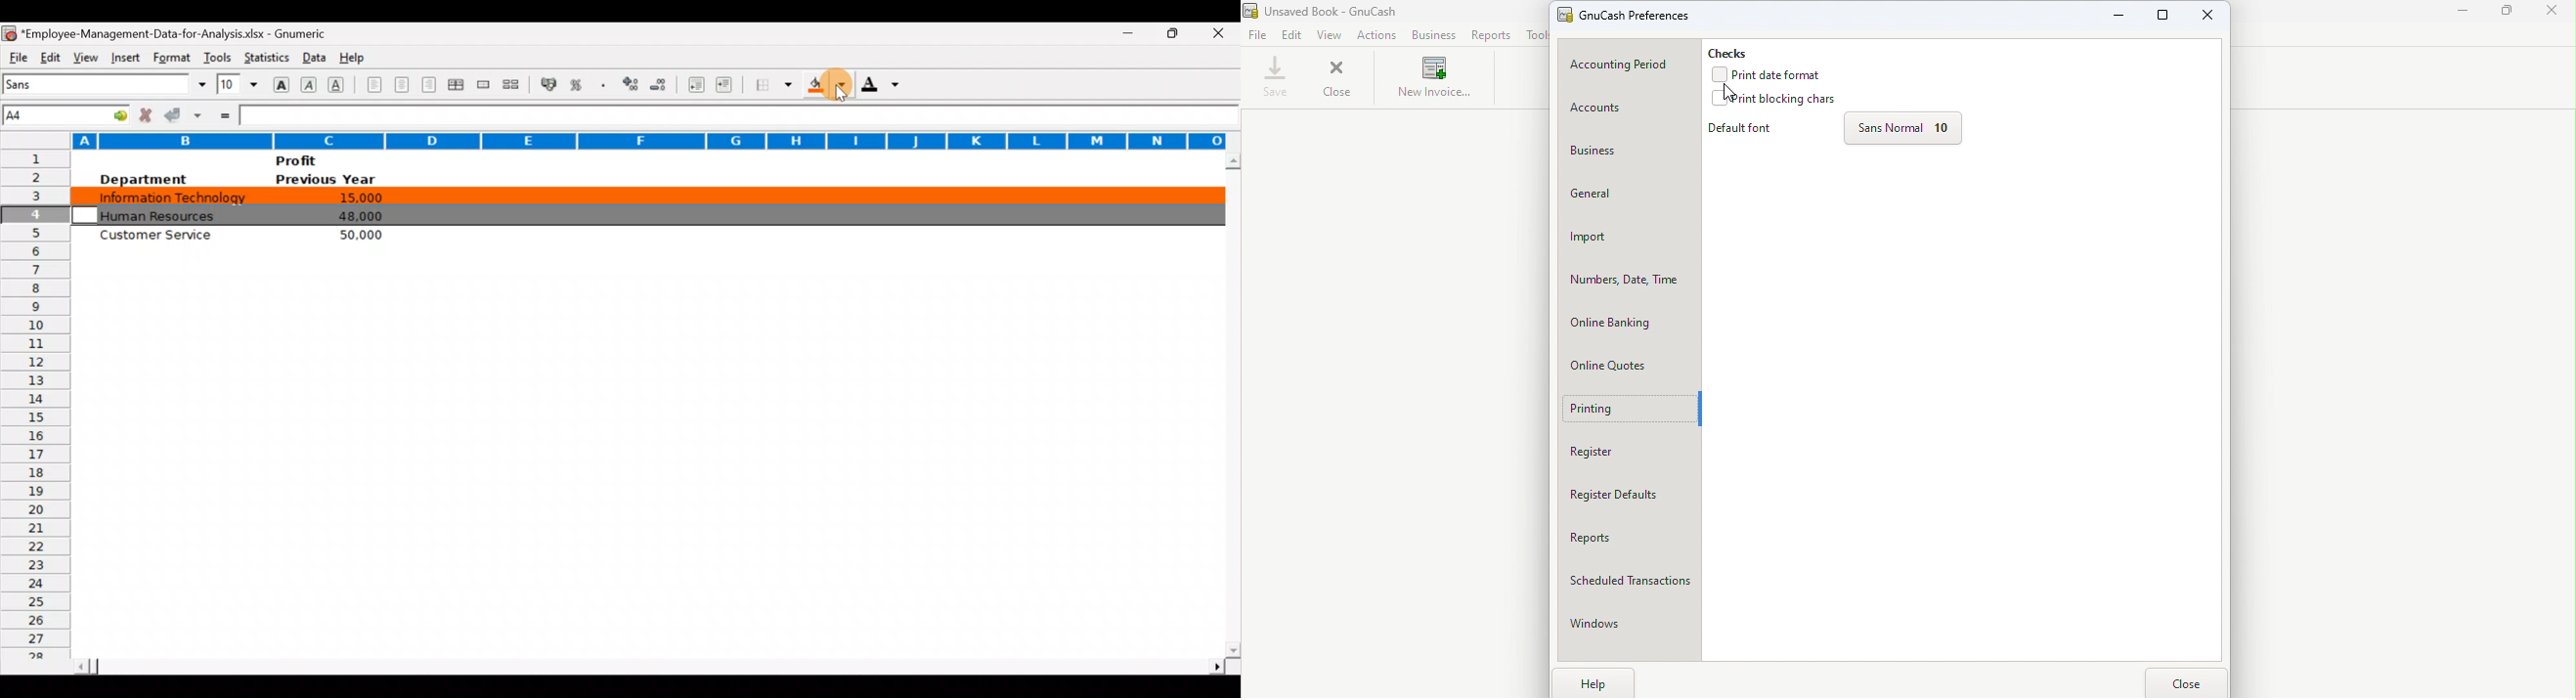  What do you see at coordinates (2511, 15) in the screenshot?
I see `Maximize` at bounding box center [2511, 15].